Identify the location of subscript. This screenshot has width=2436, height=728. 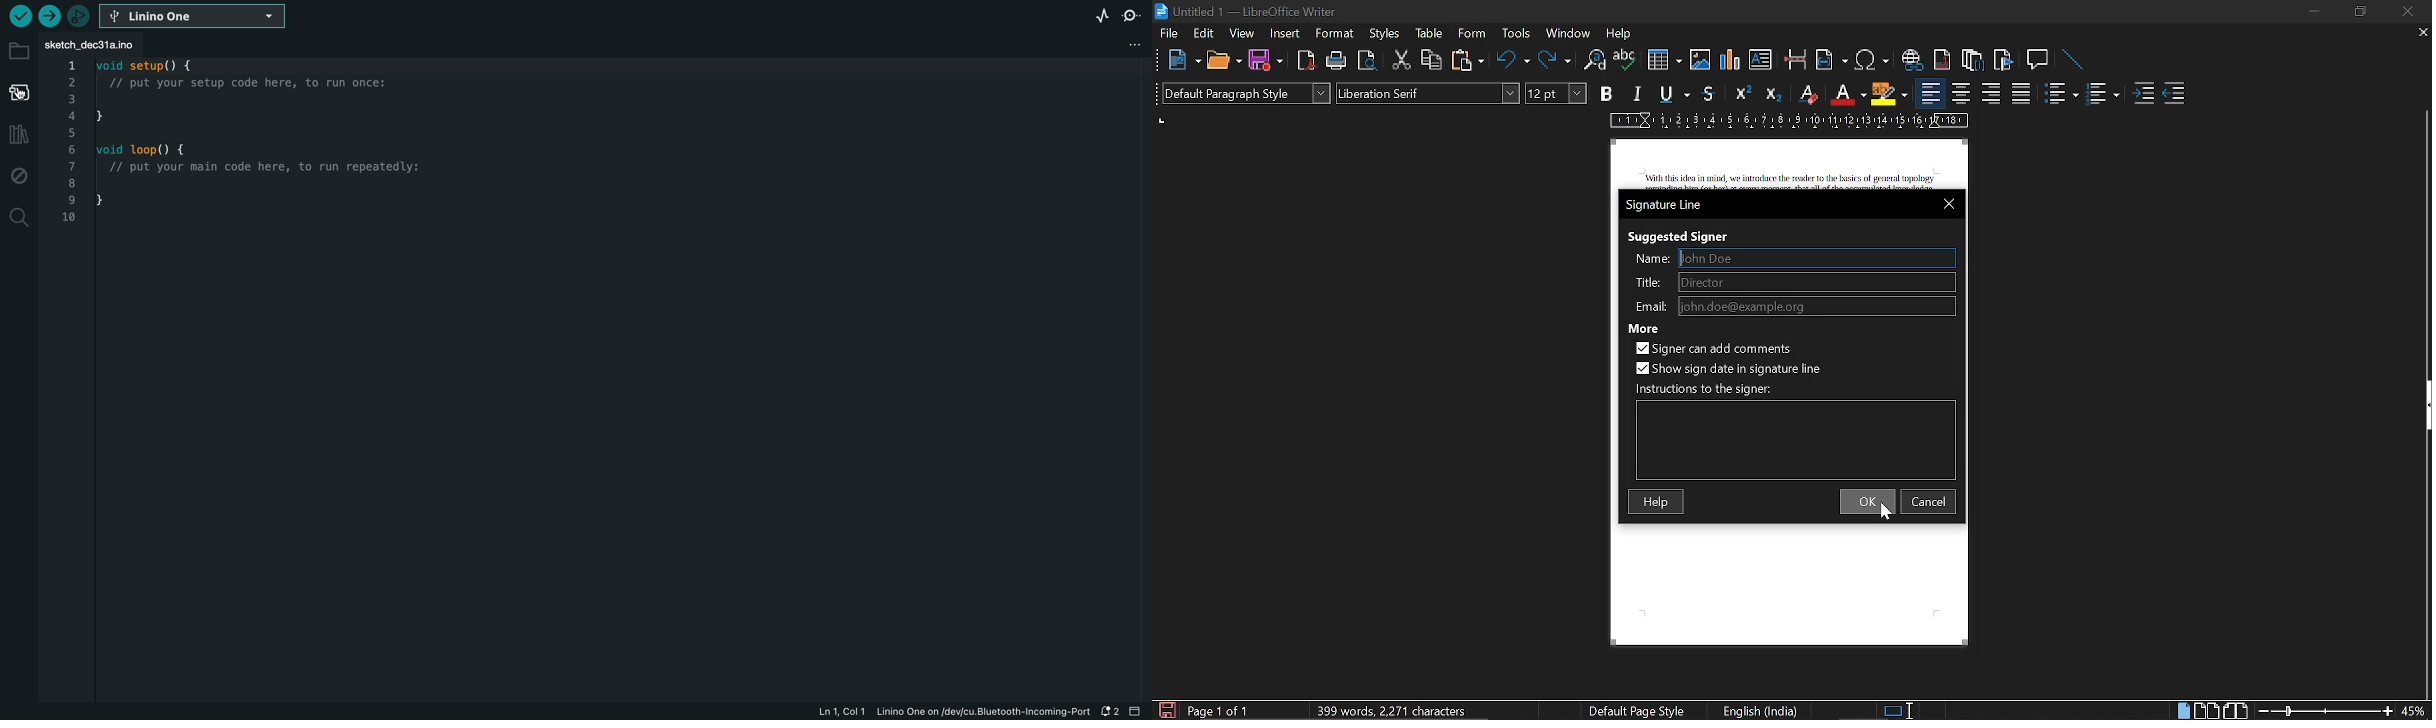
(1775, 93).